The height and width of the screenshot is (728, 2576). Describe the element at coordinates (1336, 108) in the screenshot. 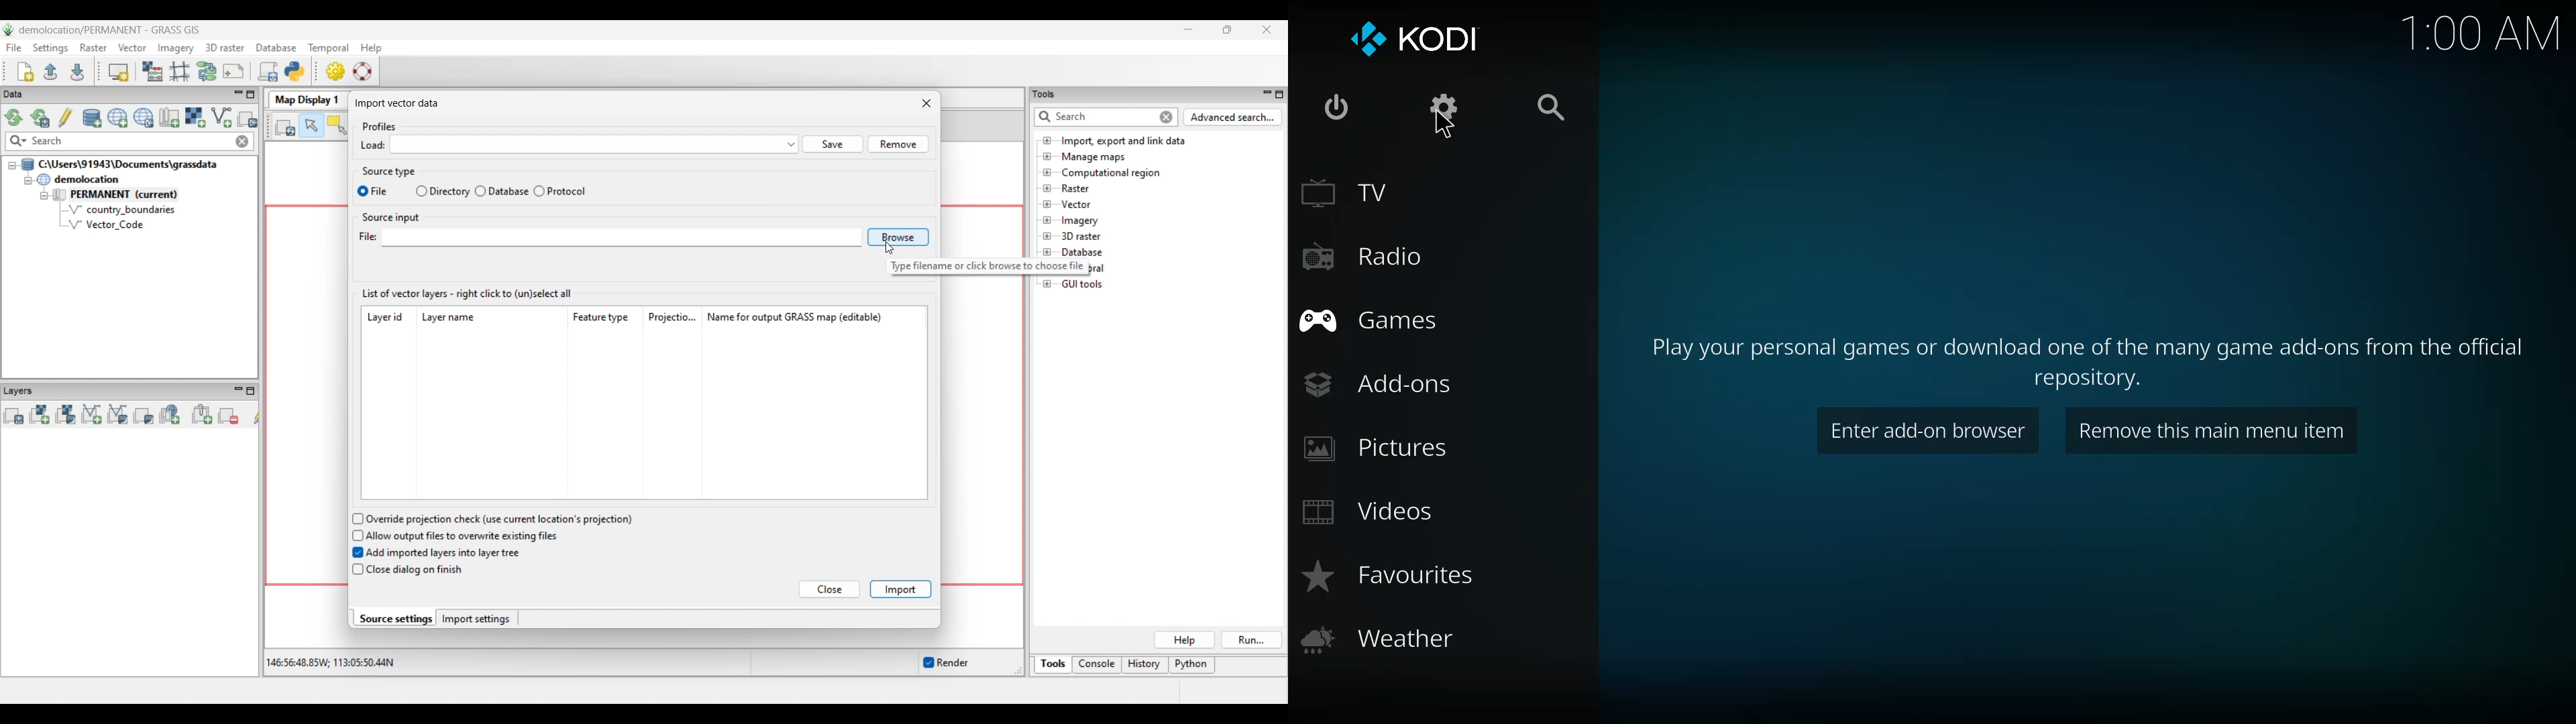

I see `power` at that location.